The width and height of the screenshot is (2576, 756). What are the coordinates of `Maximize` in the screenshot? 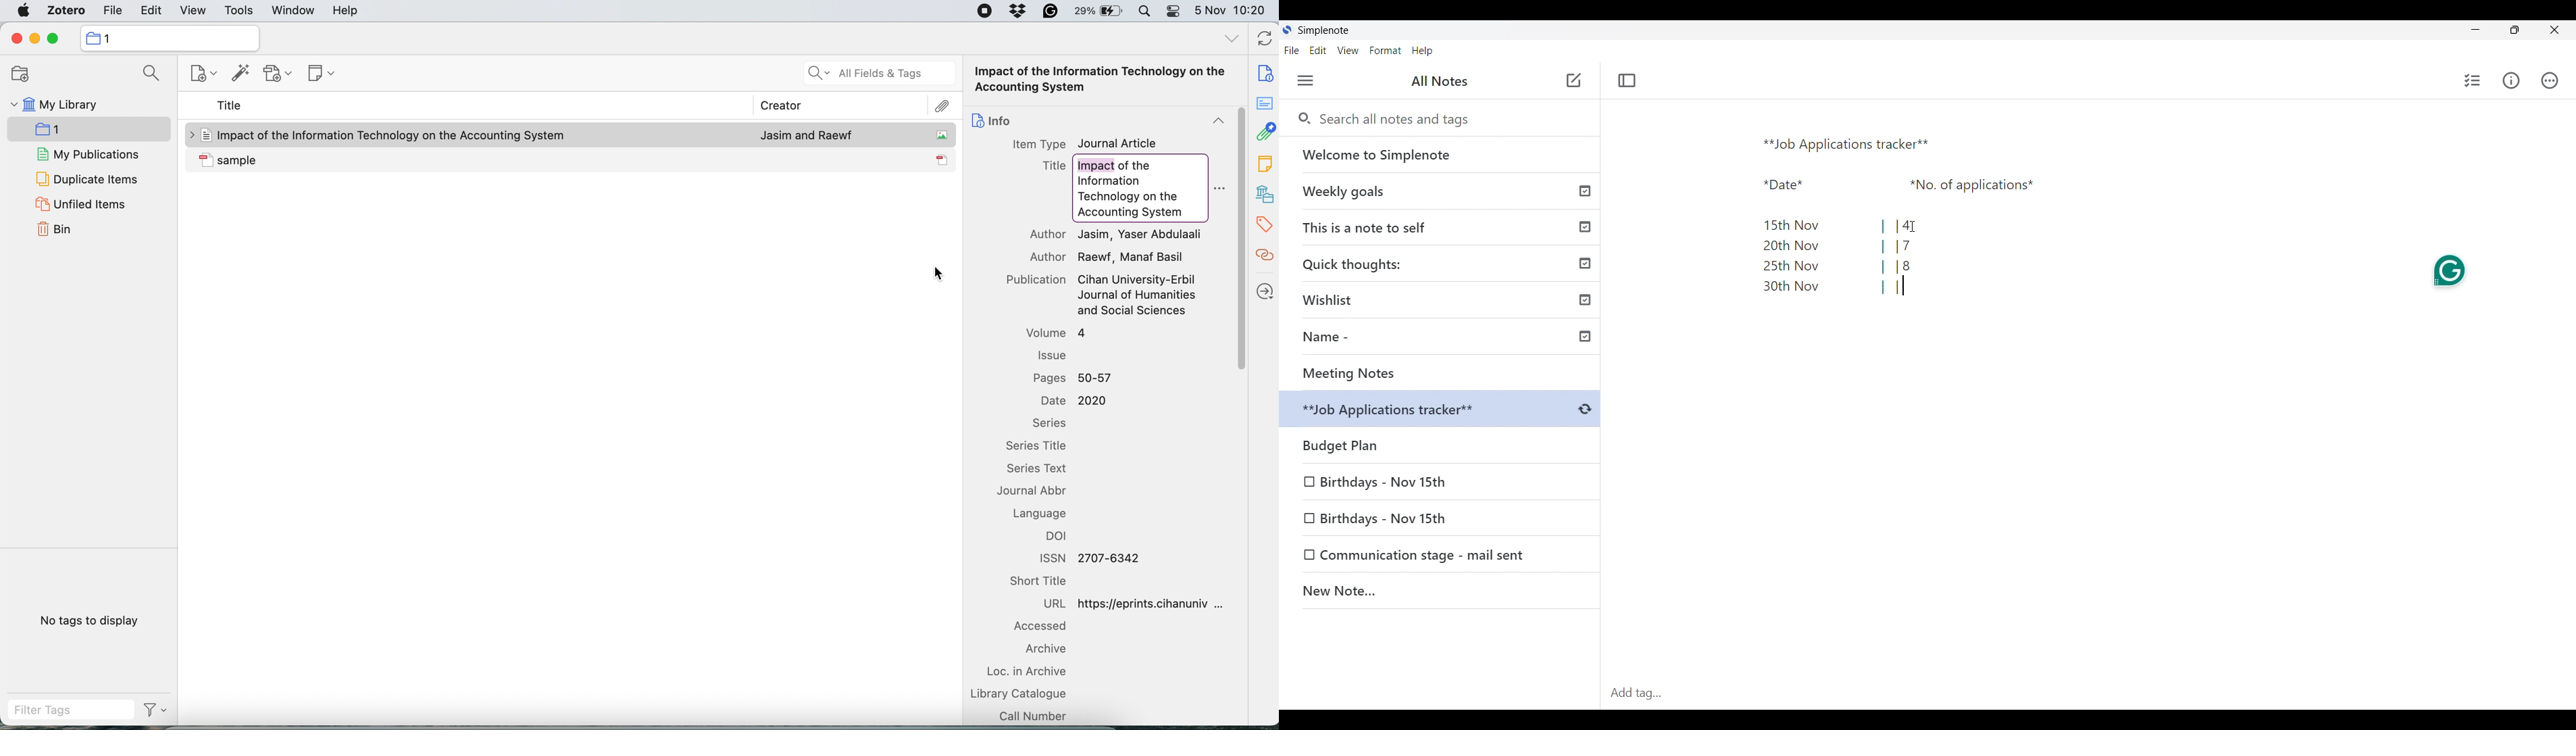 It's located at (2515, 30).